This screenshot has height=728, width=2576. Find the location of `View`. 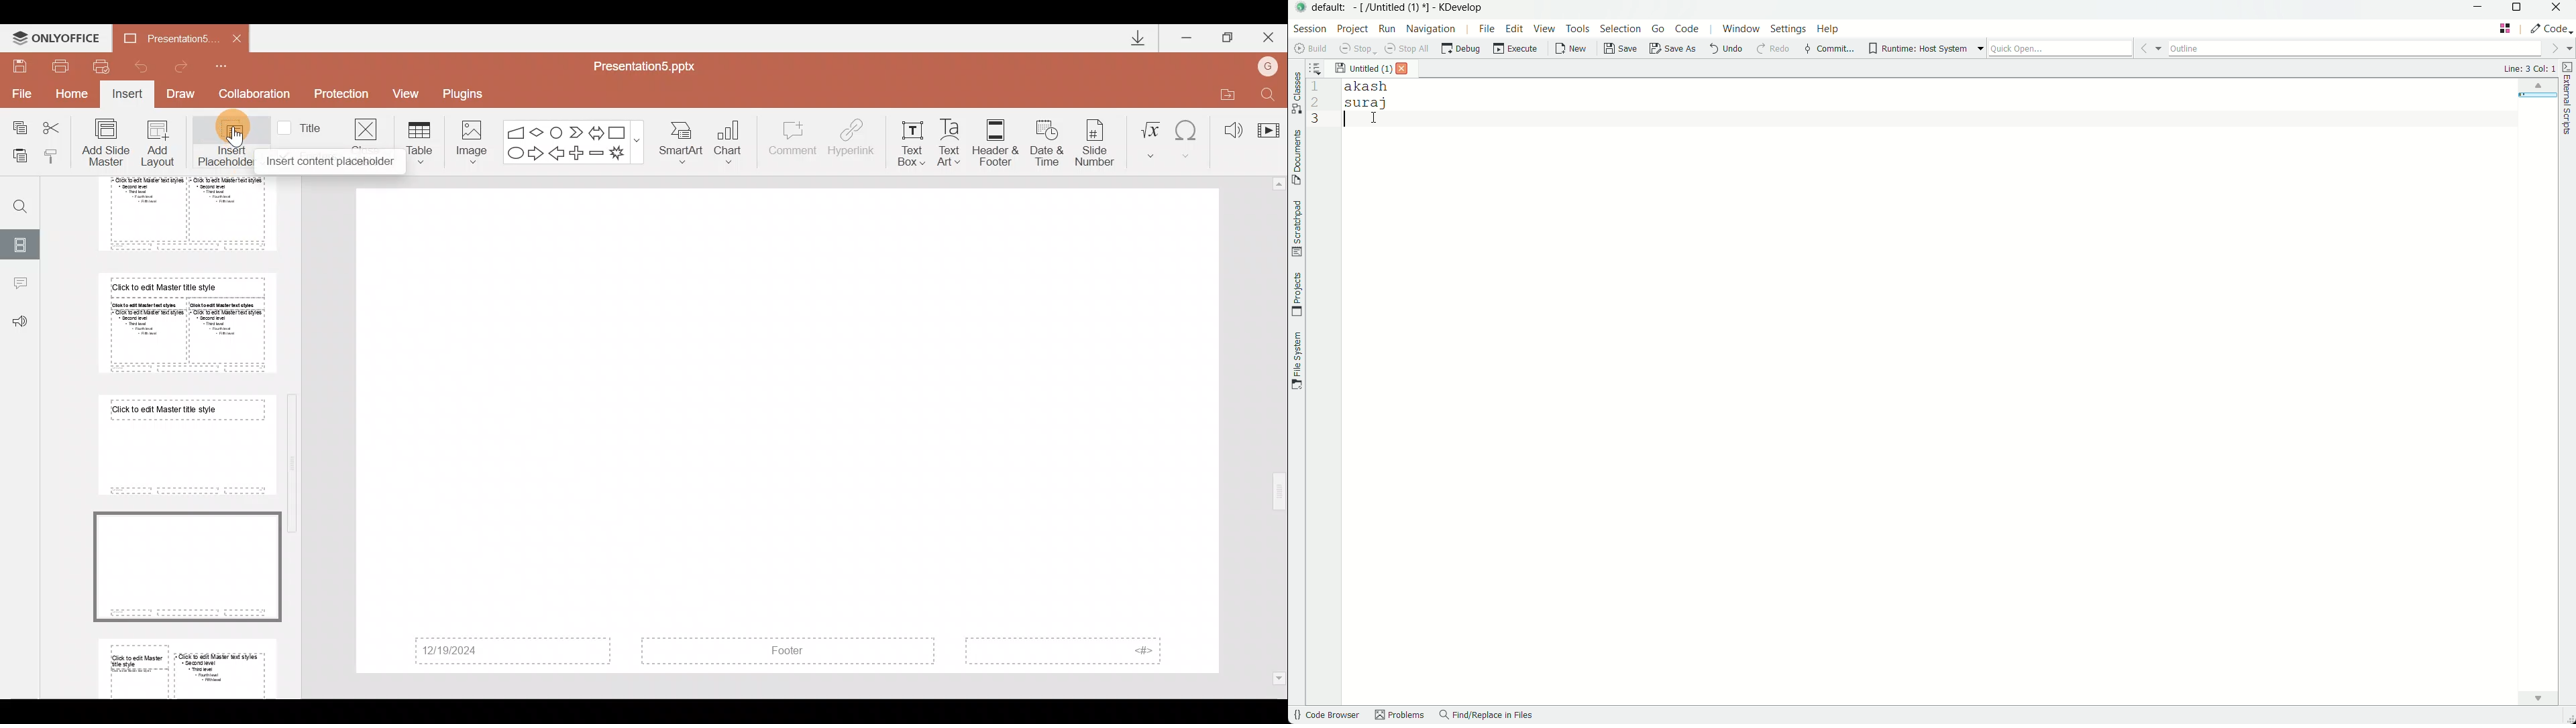

View is located at coordinates (411, 93).